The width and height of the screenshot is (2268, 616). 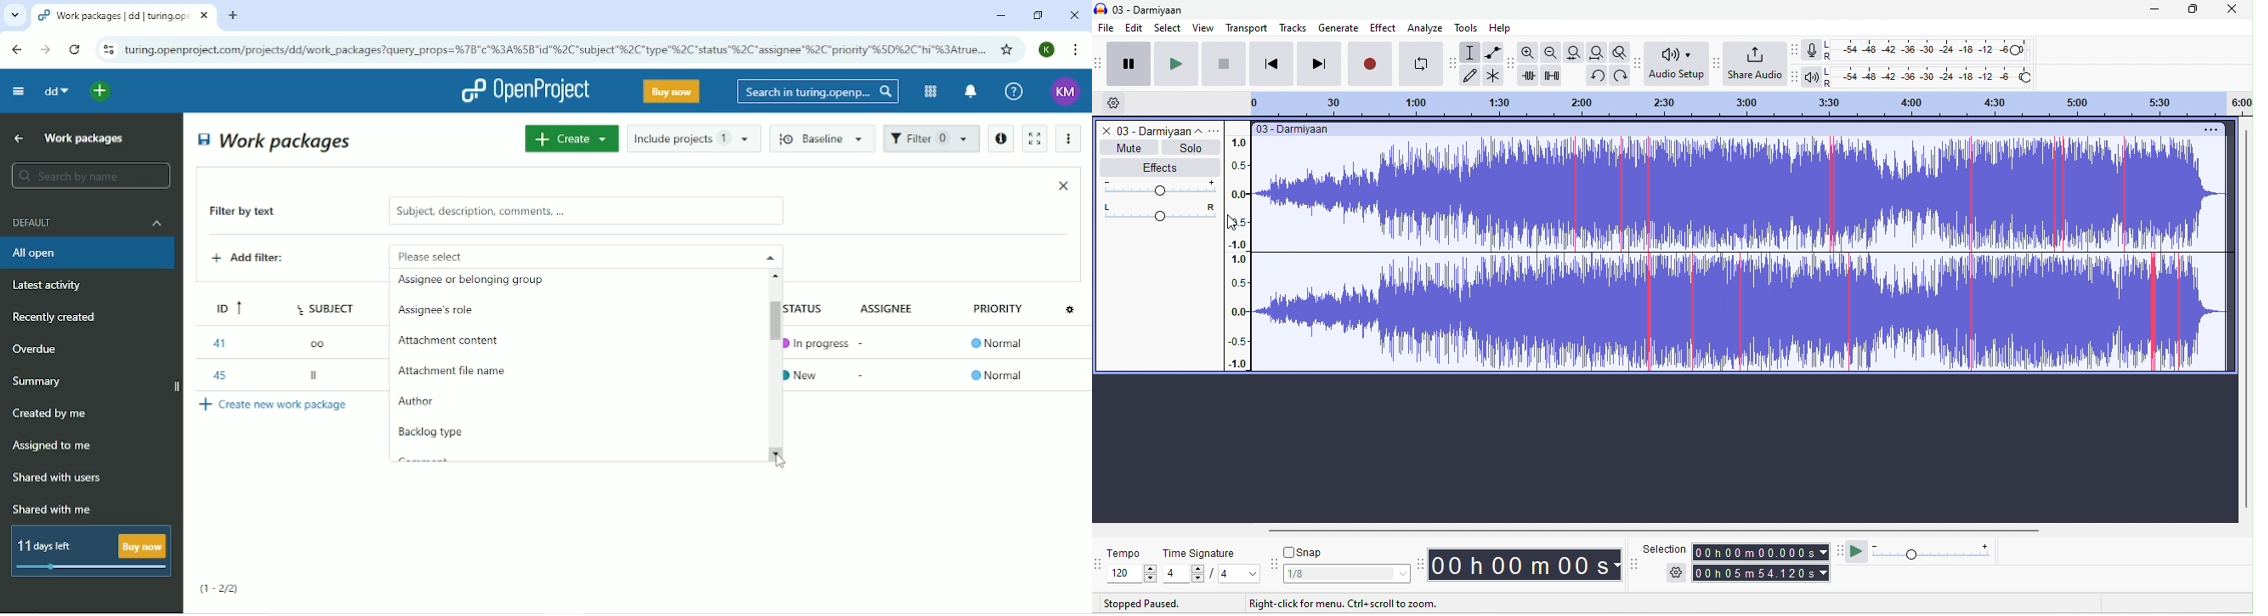 What do you see at coordinates (233, 16) in the screenshot?
I see `New tab` at bounding box center [233, 16].